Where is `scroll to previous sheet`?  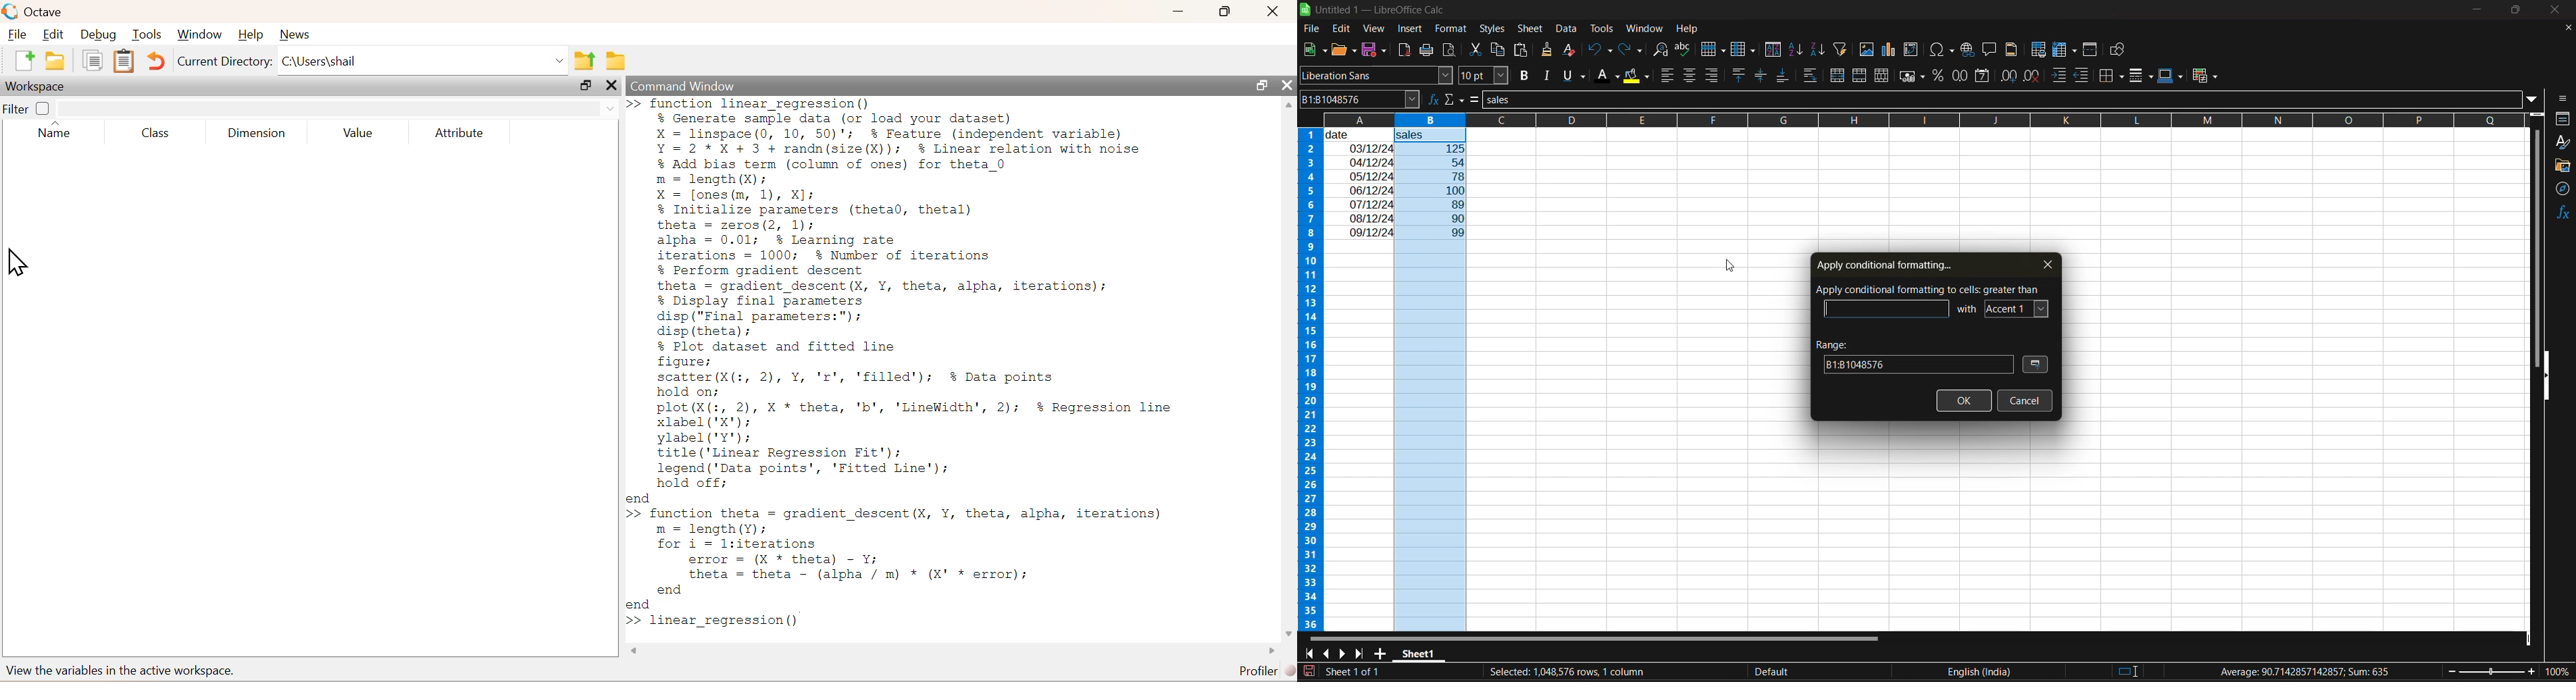 scroll to previous sheet is located at coordinates (1324, 653).